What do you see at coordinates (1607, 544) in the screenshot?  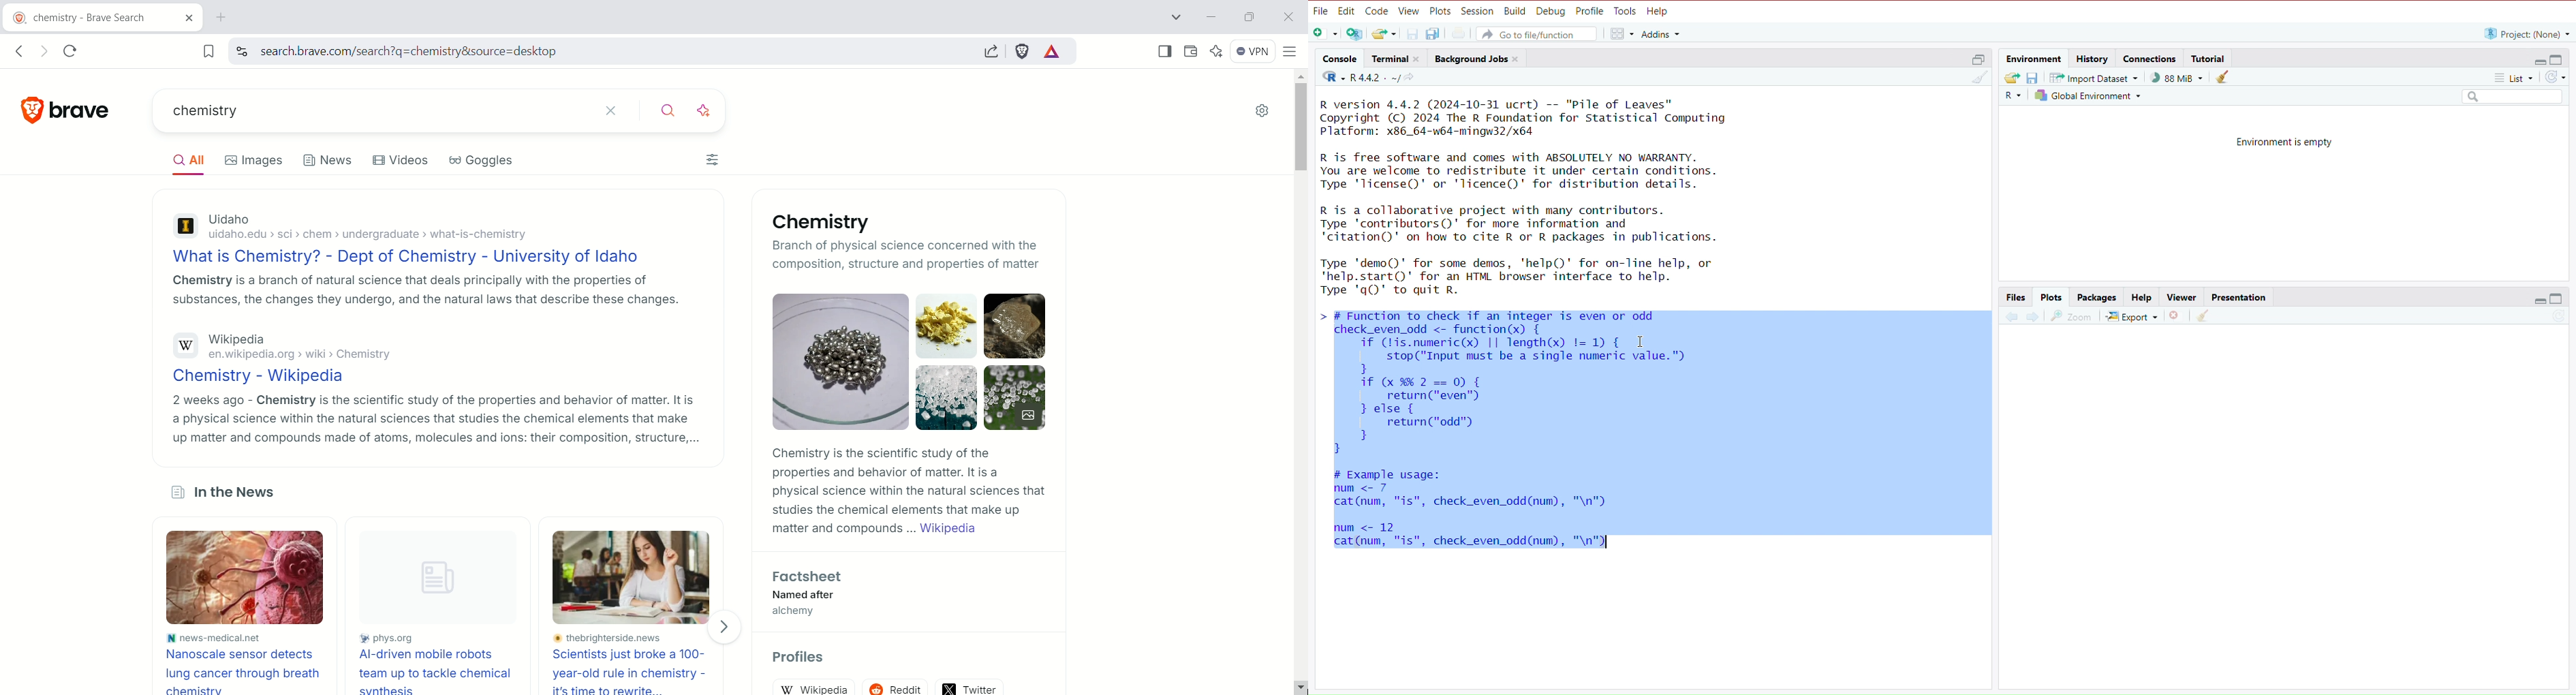 I see `text cursor` at bounding box center [1607, 544].